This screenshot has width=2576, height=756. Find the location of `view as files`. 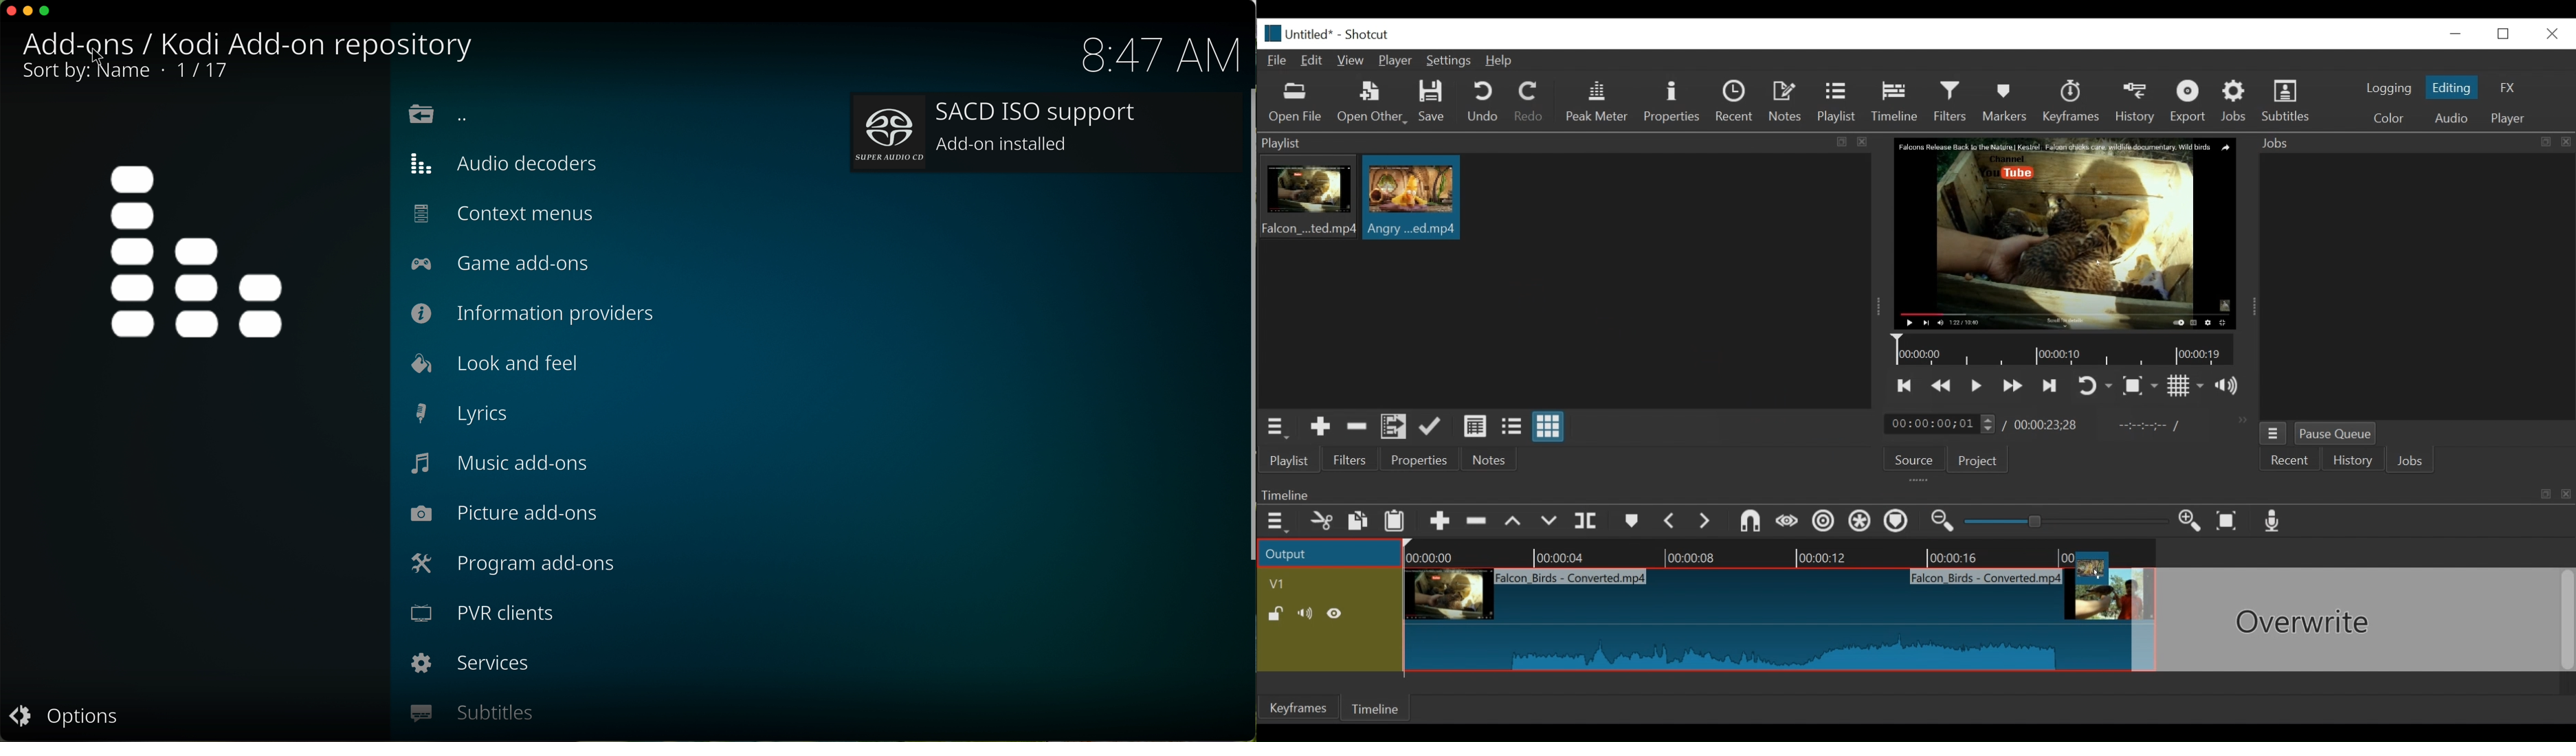

view as files is located at coordinates (1513, 426).